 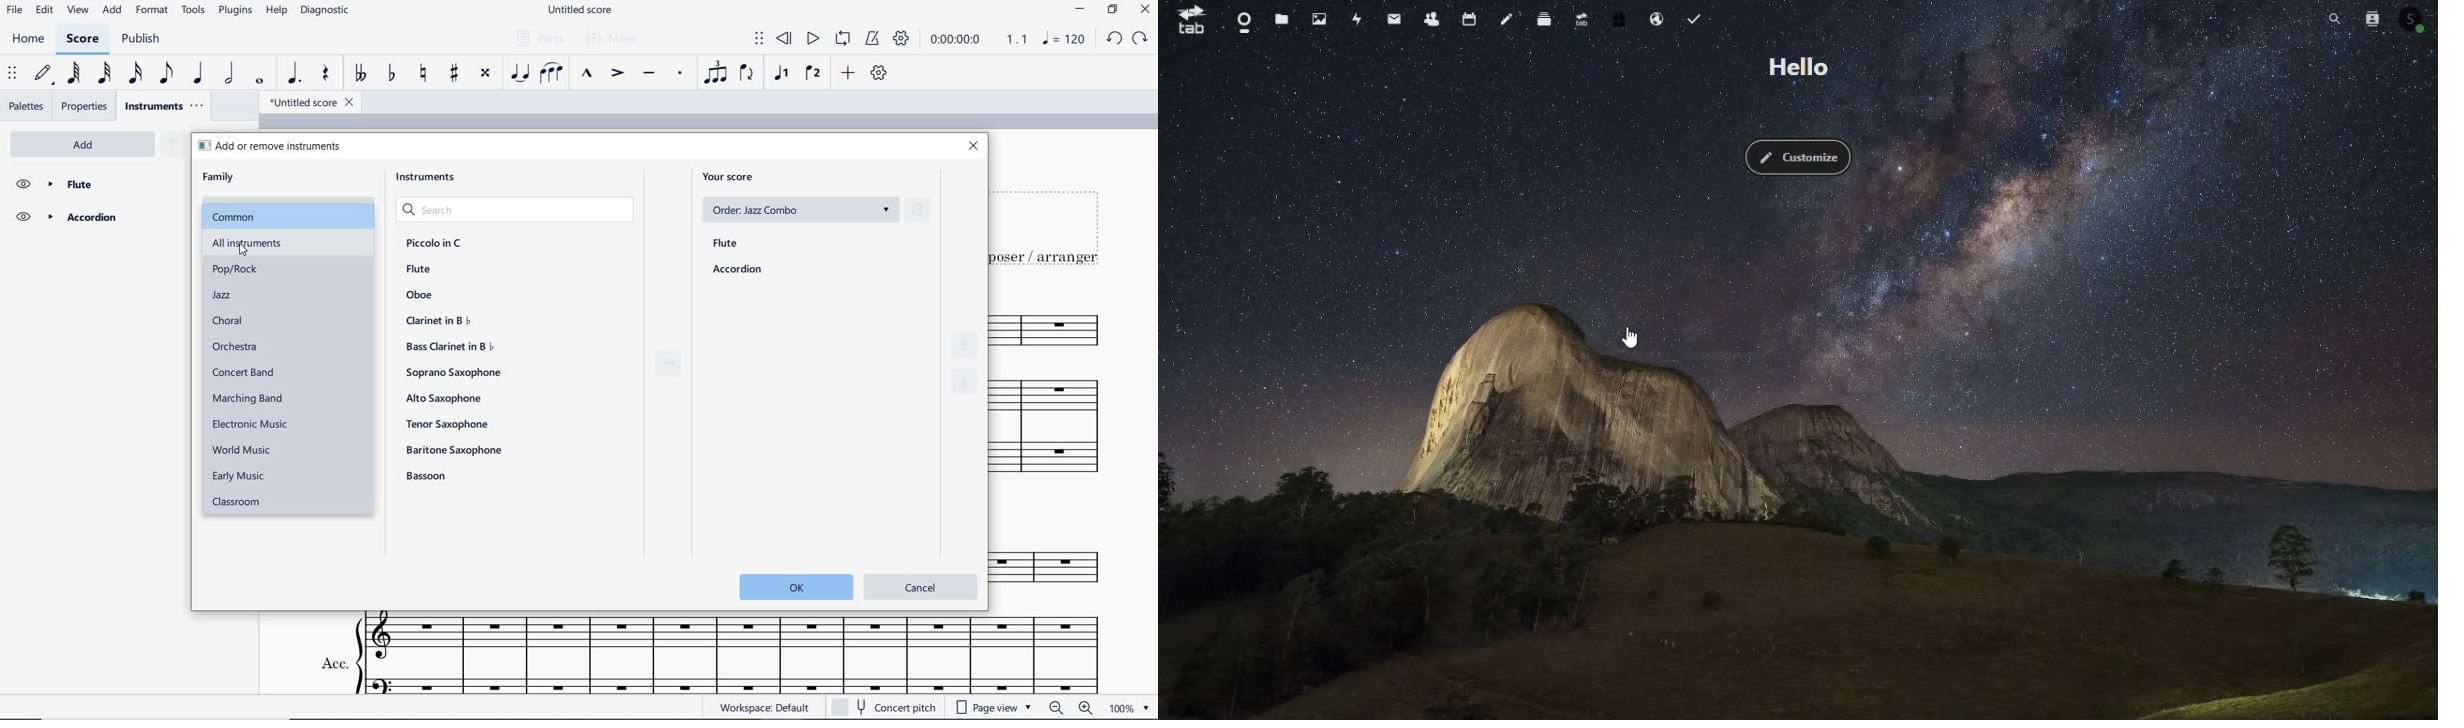 What do you see at coordinates (113, 10) in the screenshot?
I see `ADD` at bounding box center [113, 10].